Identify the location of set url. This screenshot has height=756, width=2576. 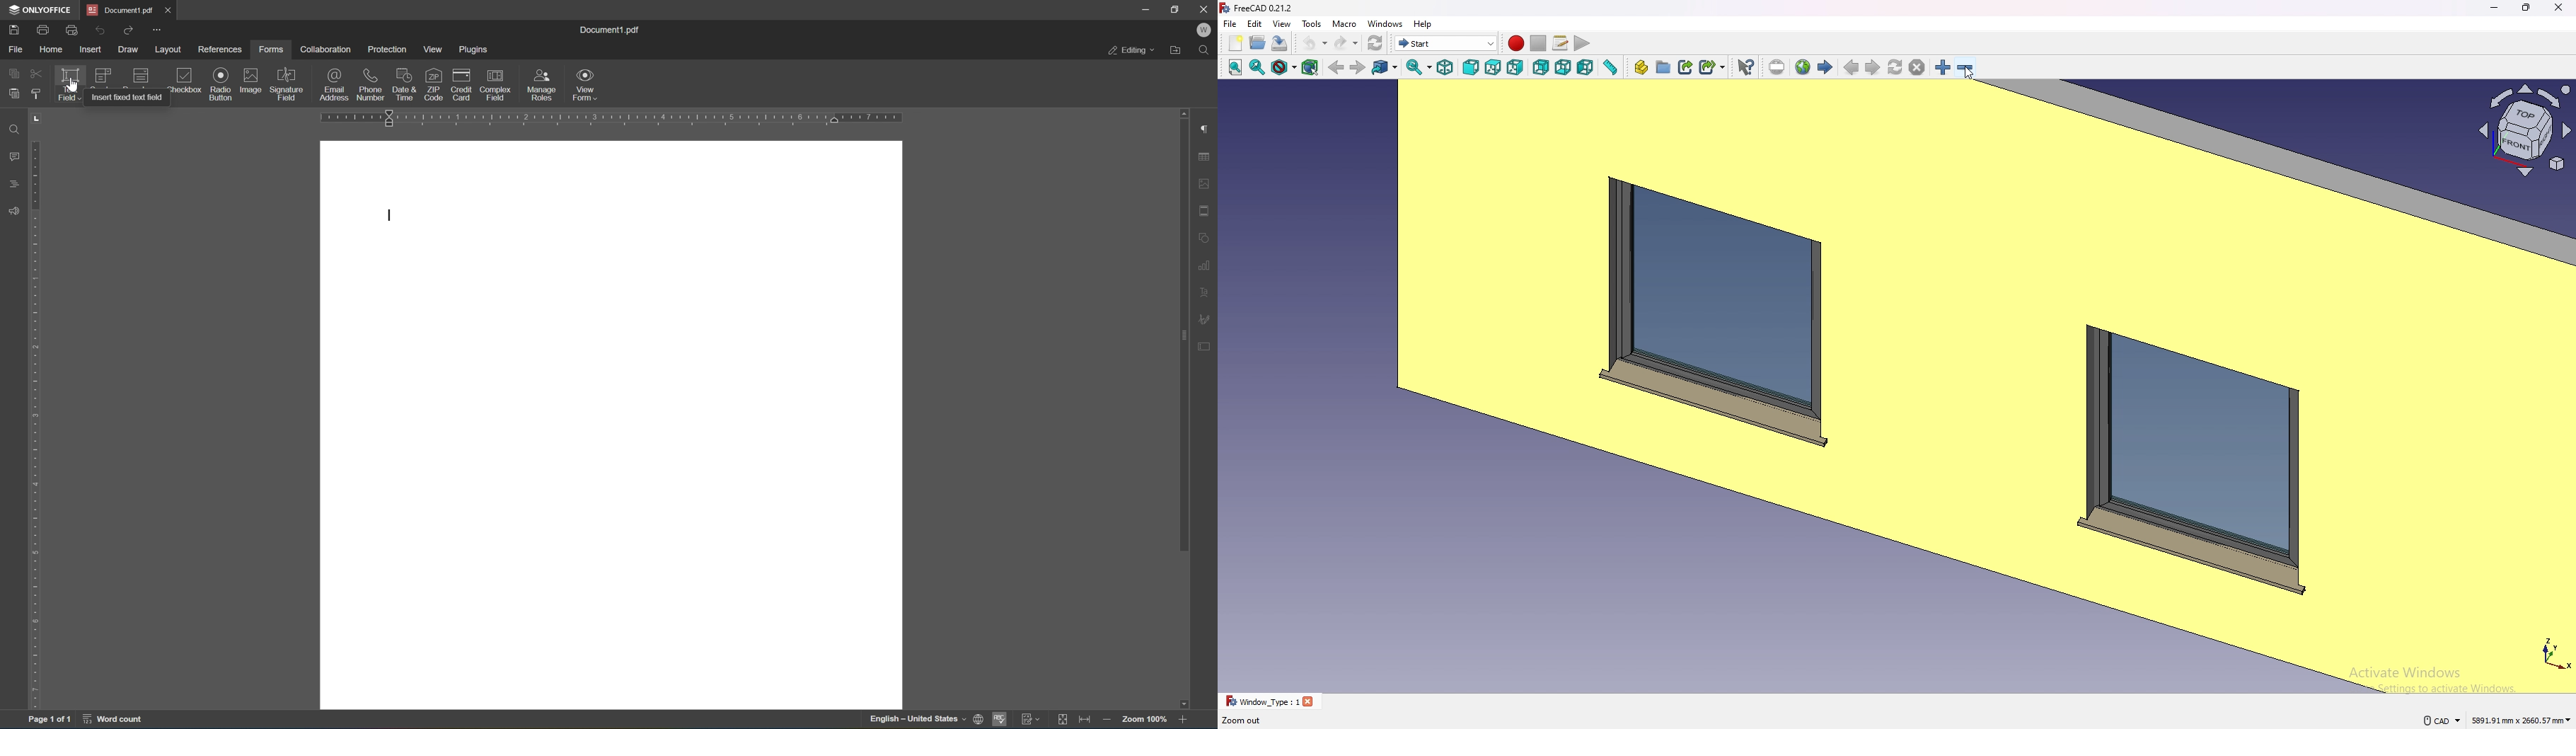
(1777, 68).